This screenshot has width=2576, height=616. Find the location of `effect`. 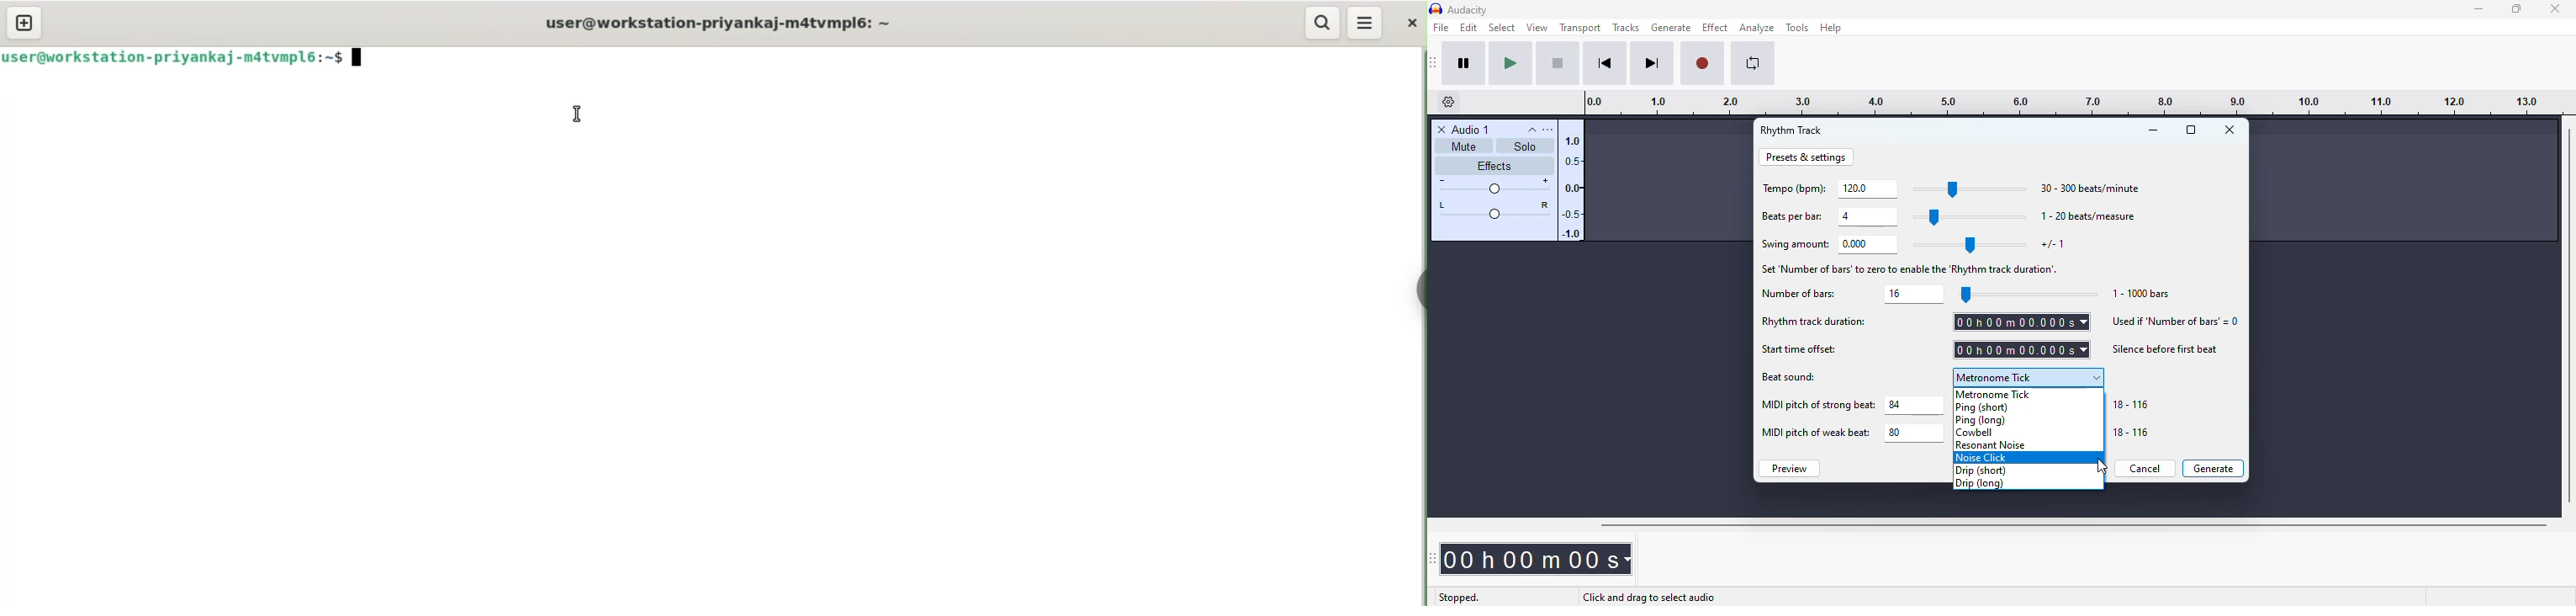

effect is located at coordinates (1716, 27).